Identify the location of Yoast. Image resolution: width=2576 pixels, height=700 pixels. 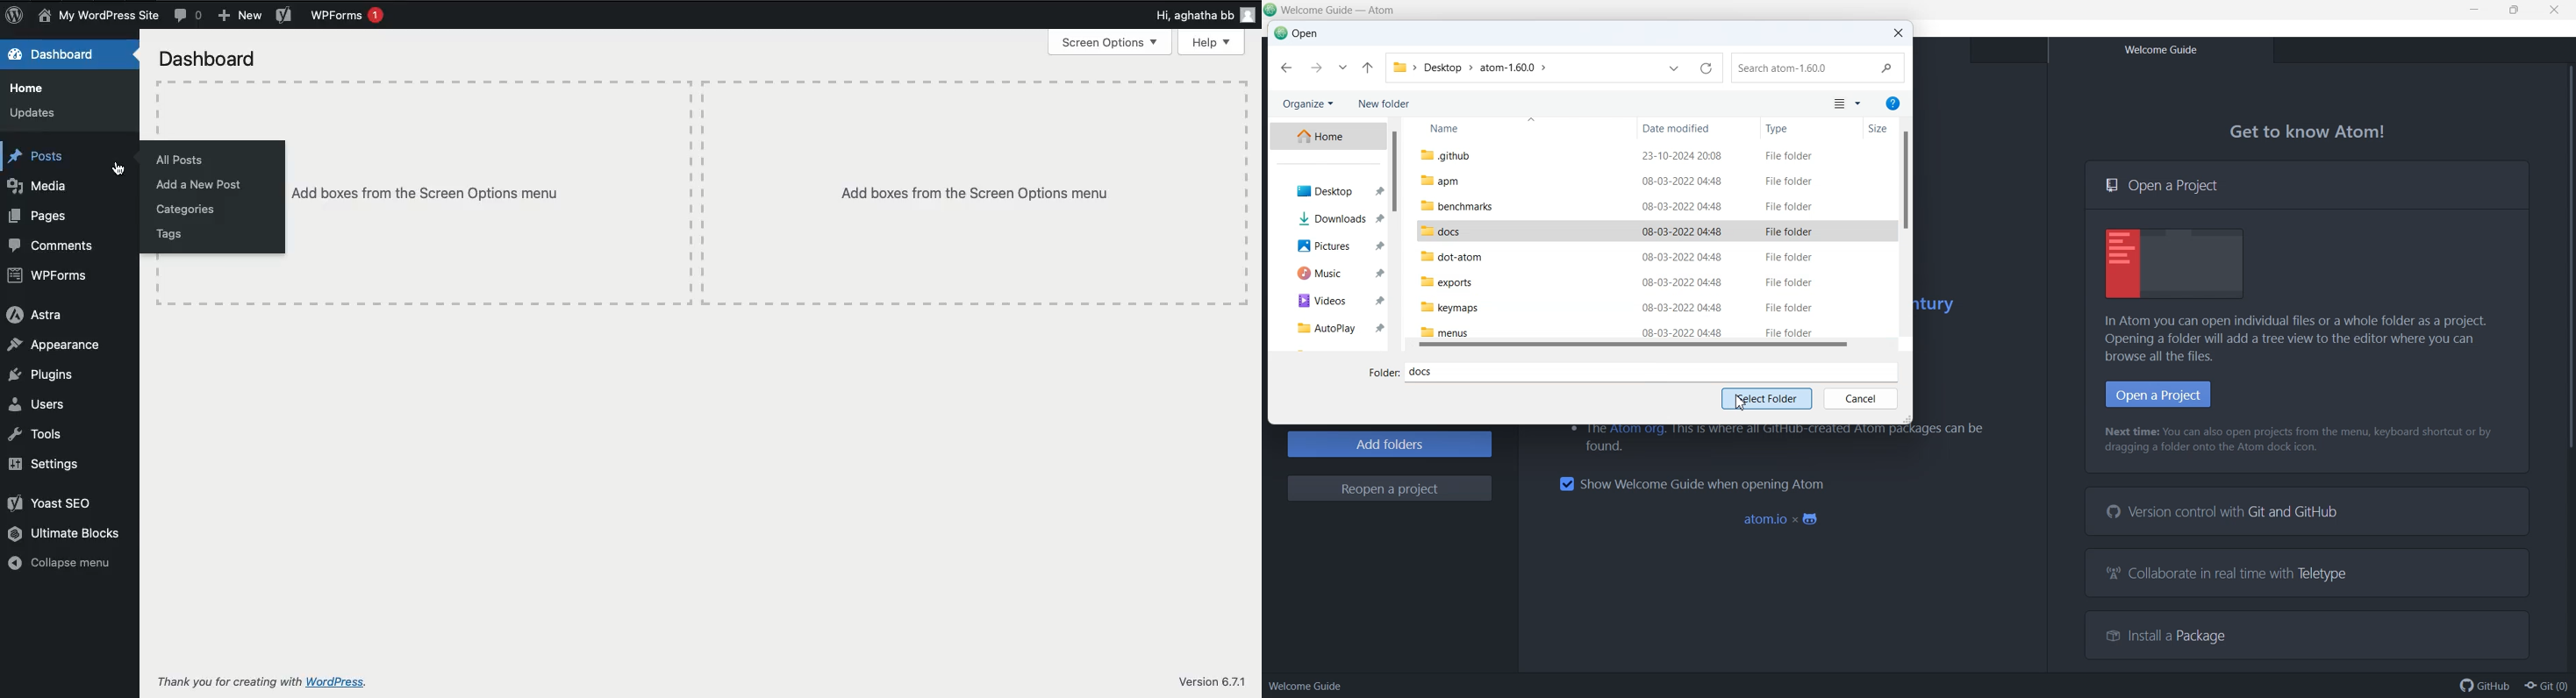
(52, 502).